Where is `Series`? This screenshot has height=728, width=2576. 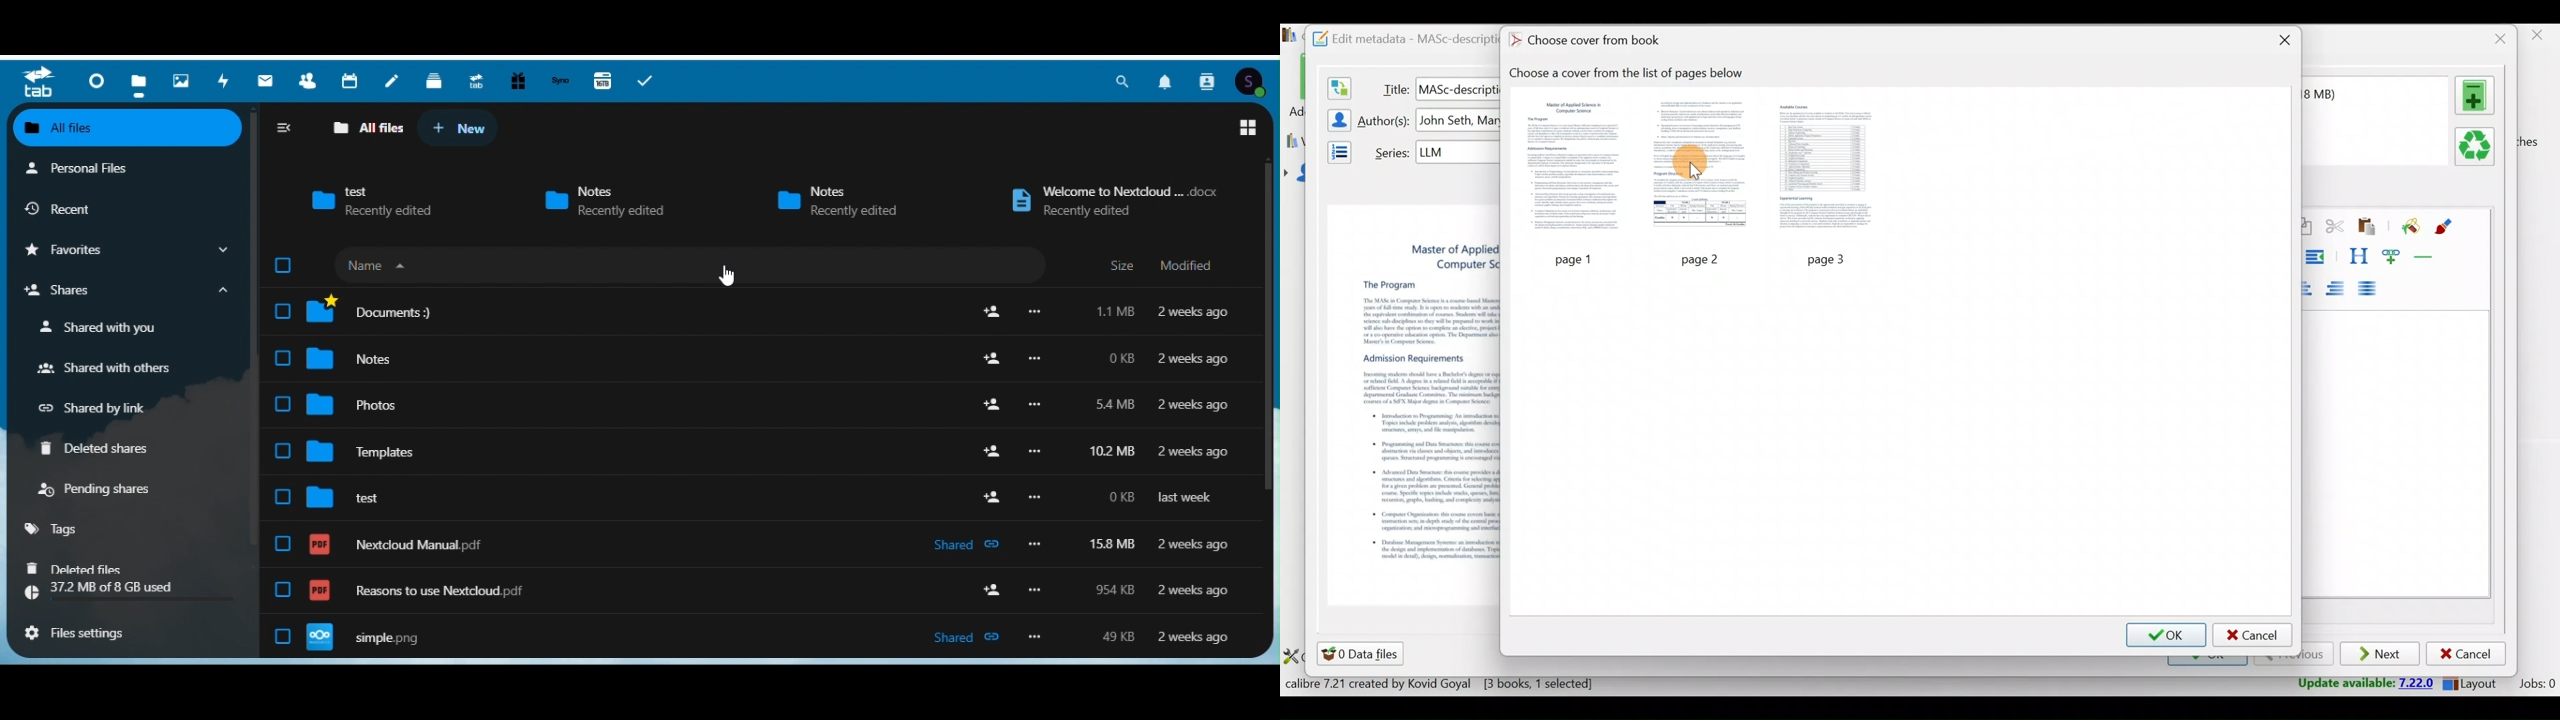 Series is located at coordinates (1389, 151).